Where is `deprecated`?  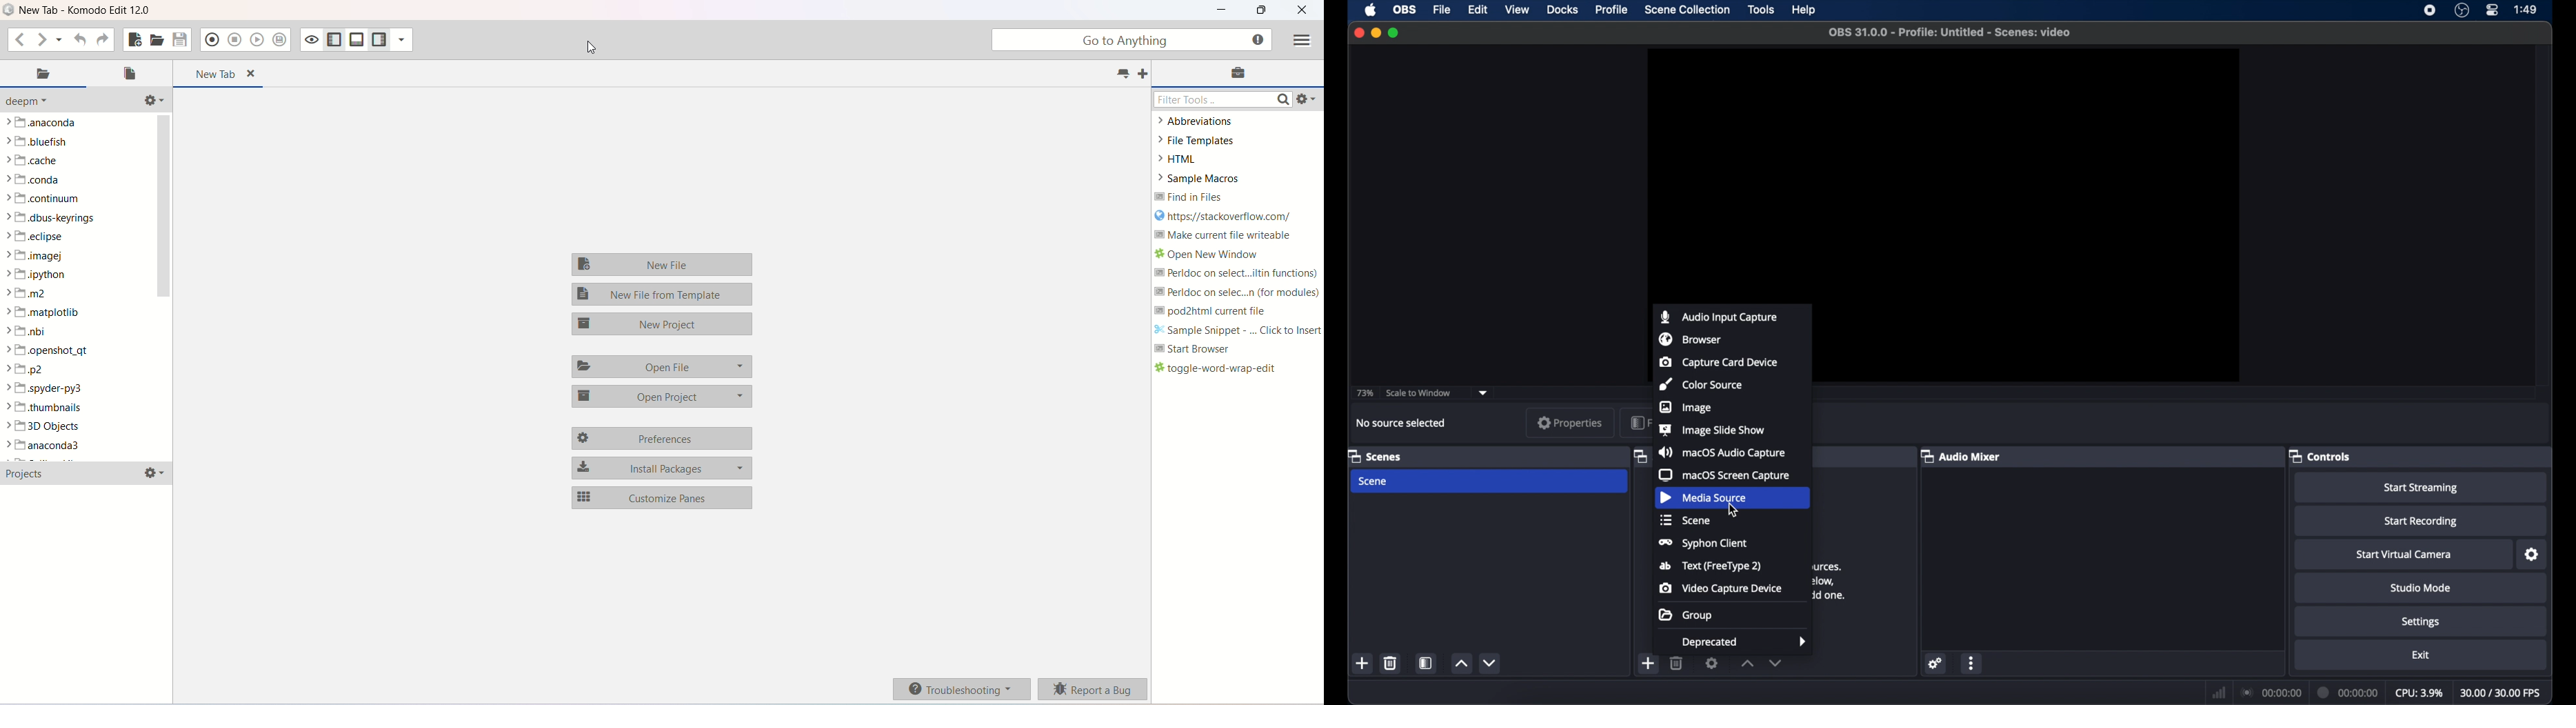 deprecated is located at coordinates (1745, 643).